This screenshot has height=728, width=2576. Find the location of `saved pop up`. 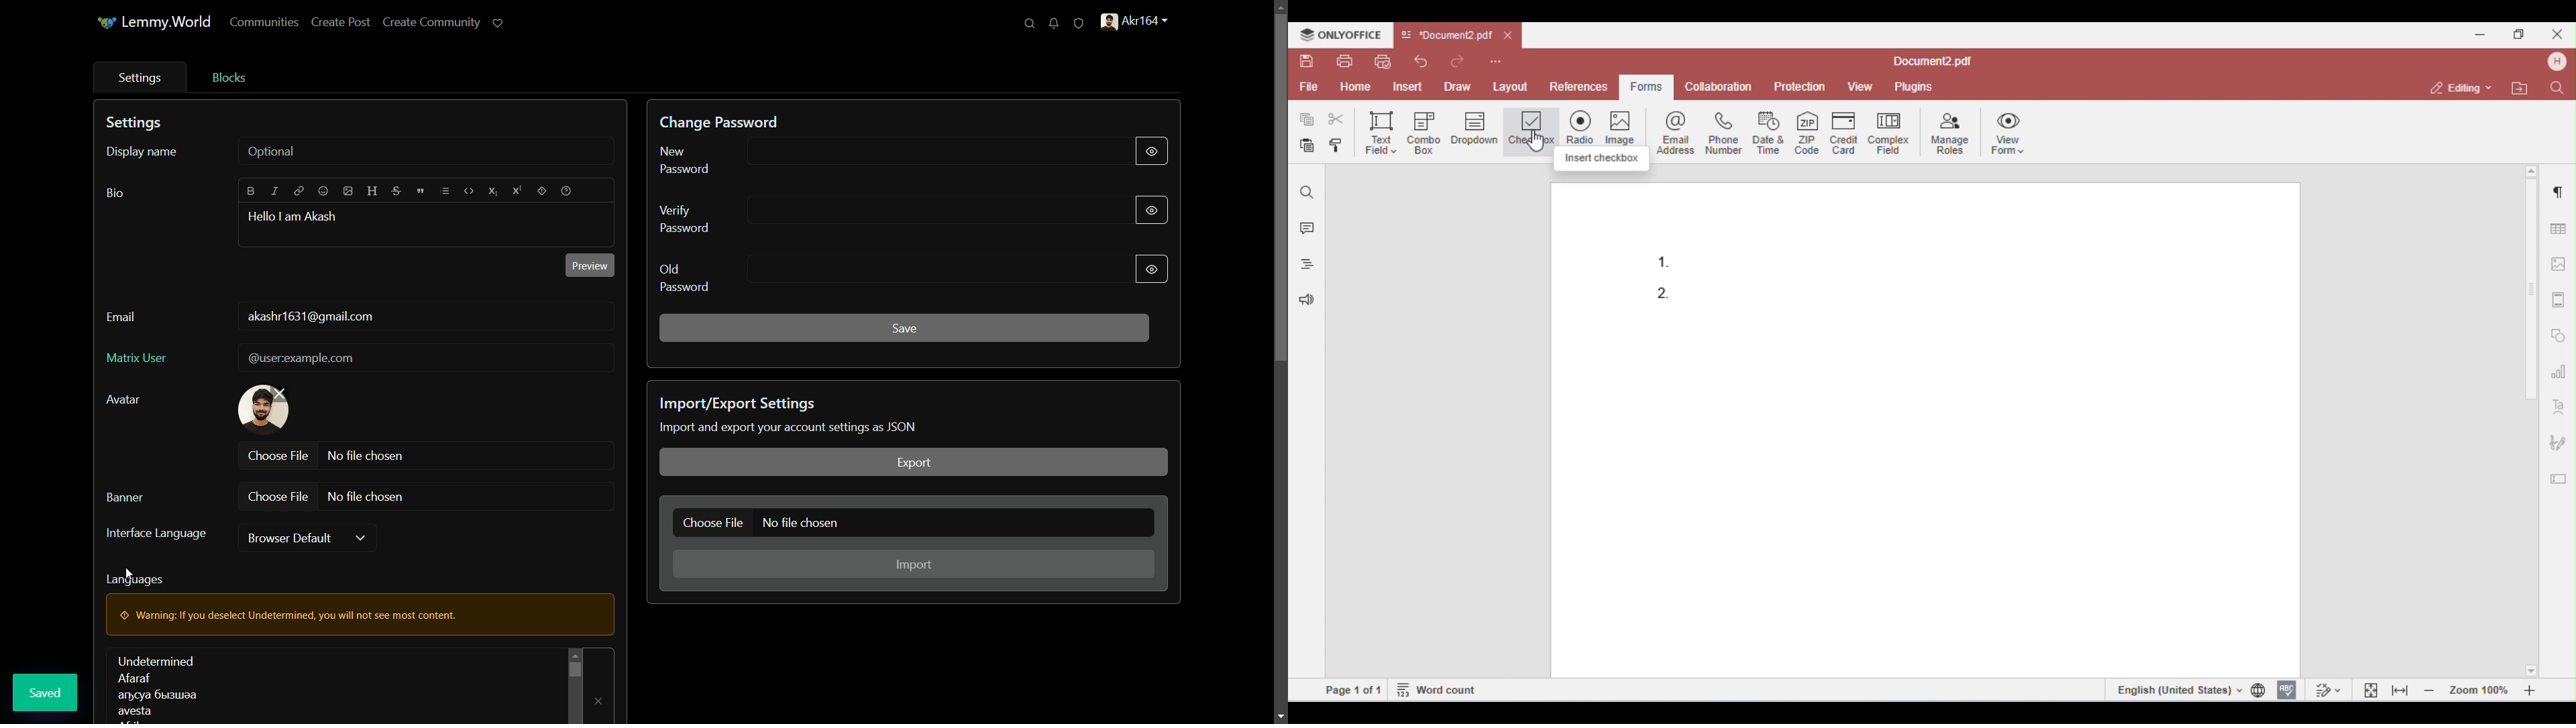

saved pop up is located at coordinates (45, 692).